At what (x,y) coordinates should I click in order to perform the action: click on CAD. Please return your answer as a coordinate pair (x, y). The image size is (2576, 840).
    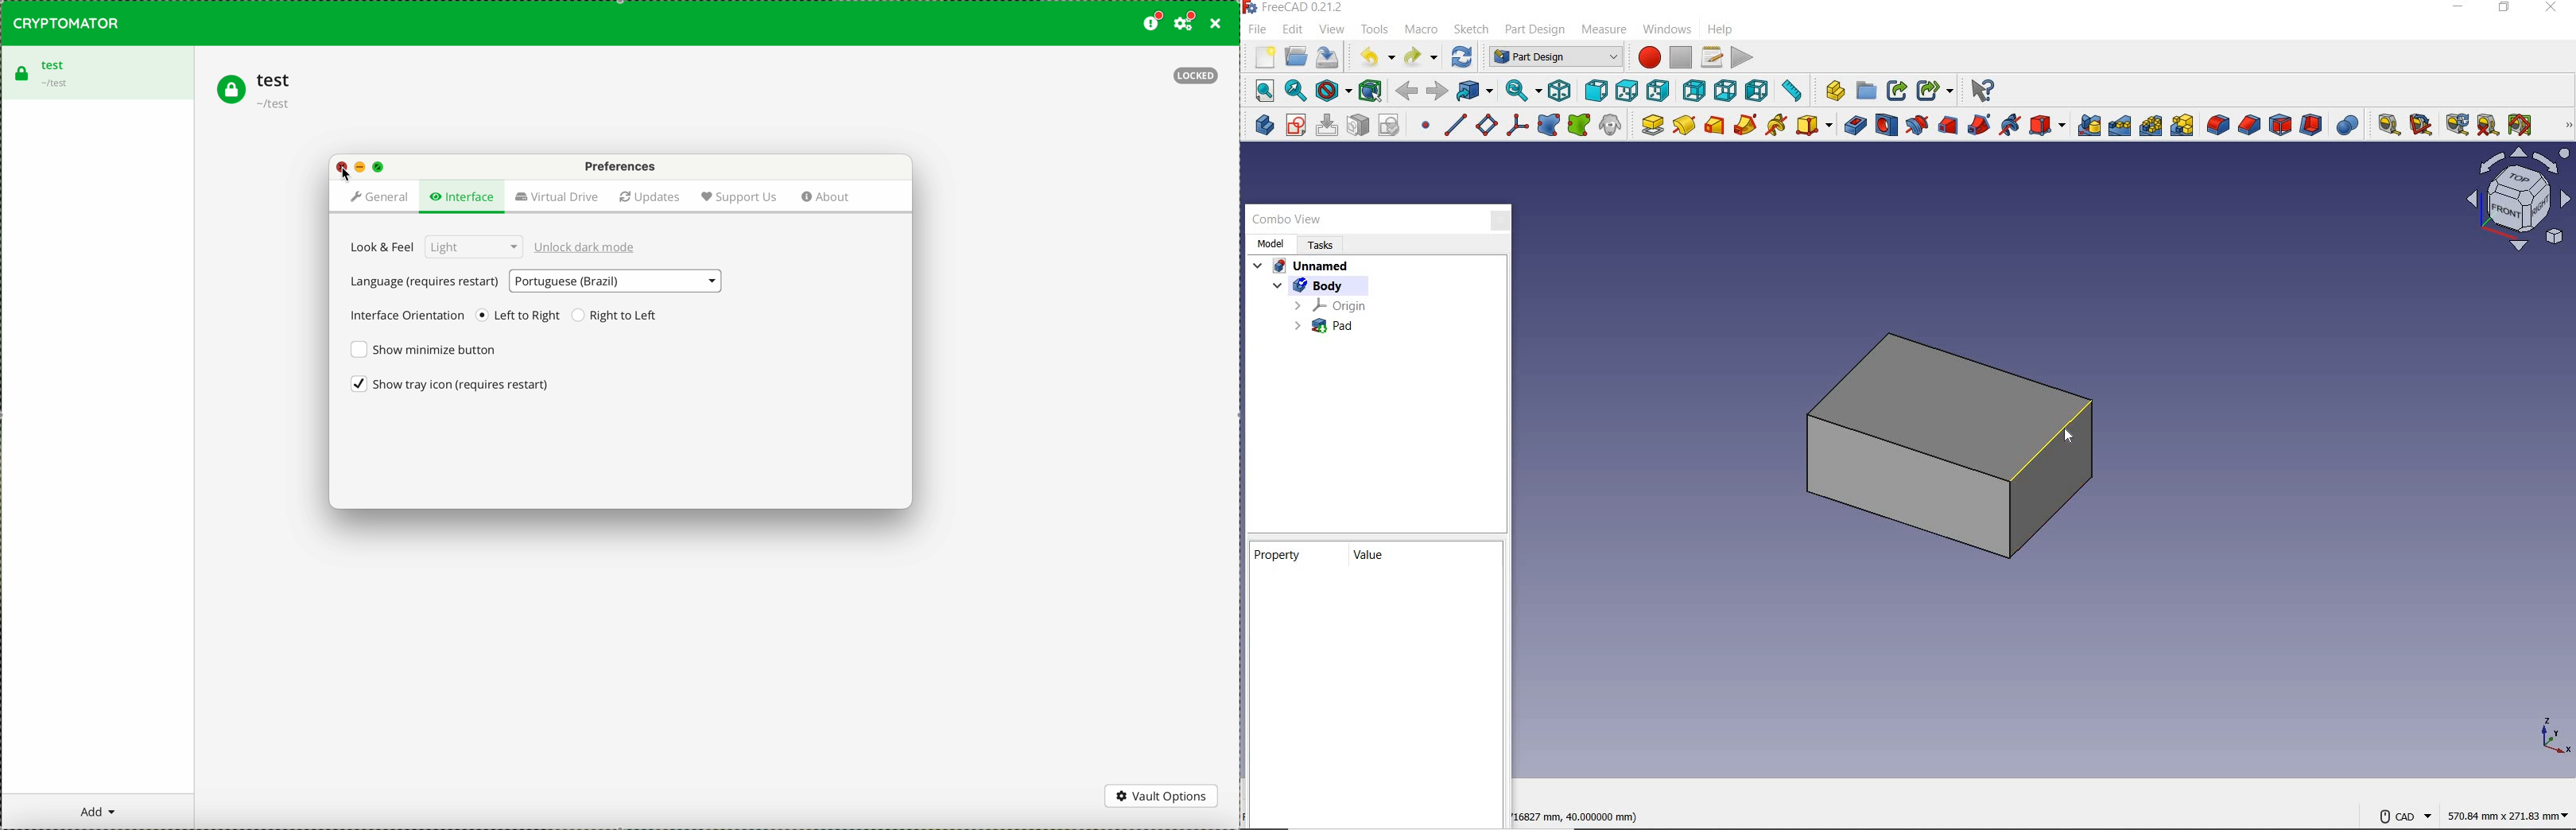
    Looking at the image, I should click on (2403, 817).